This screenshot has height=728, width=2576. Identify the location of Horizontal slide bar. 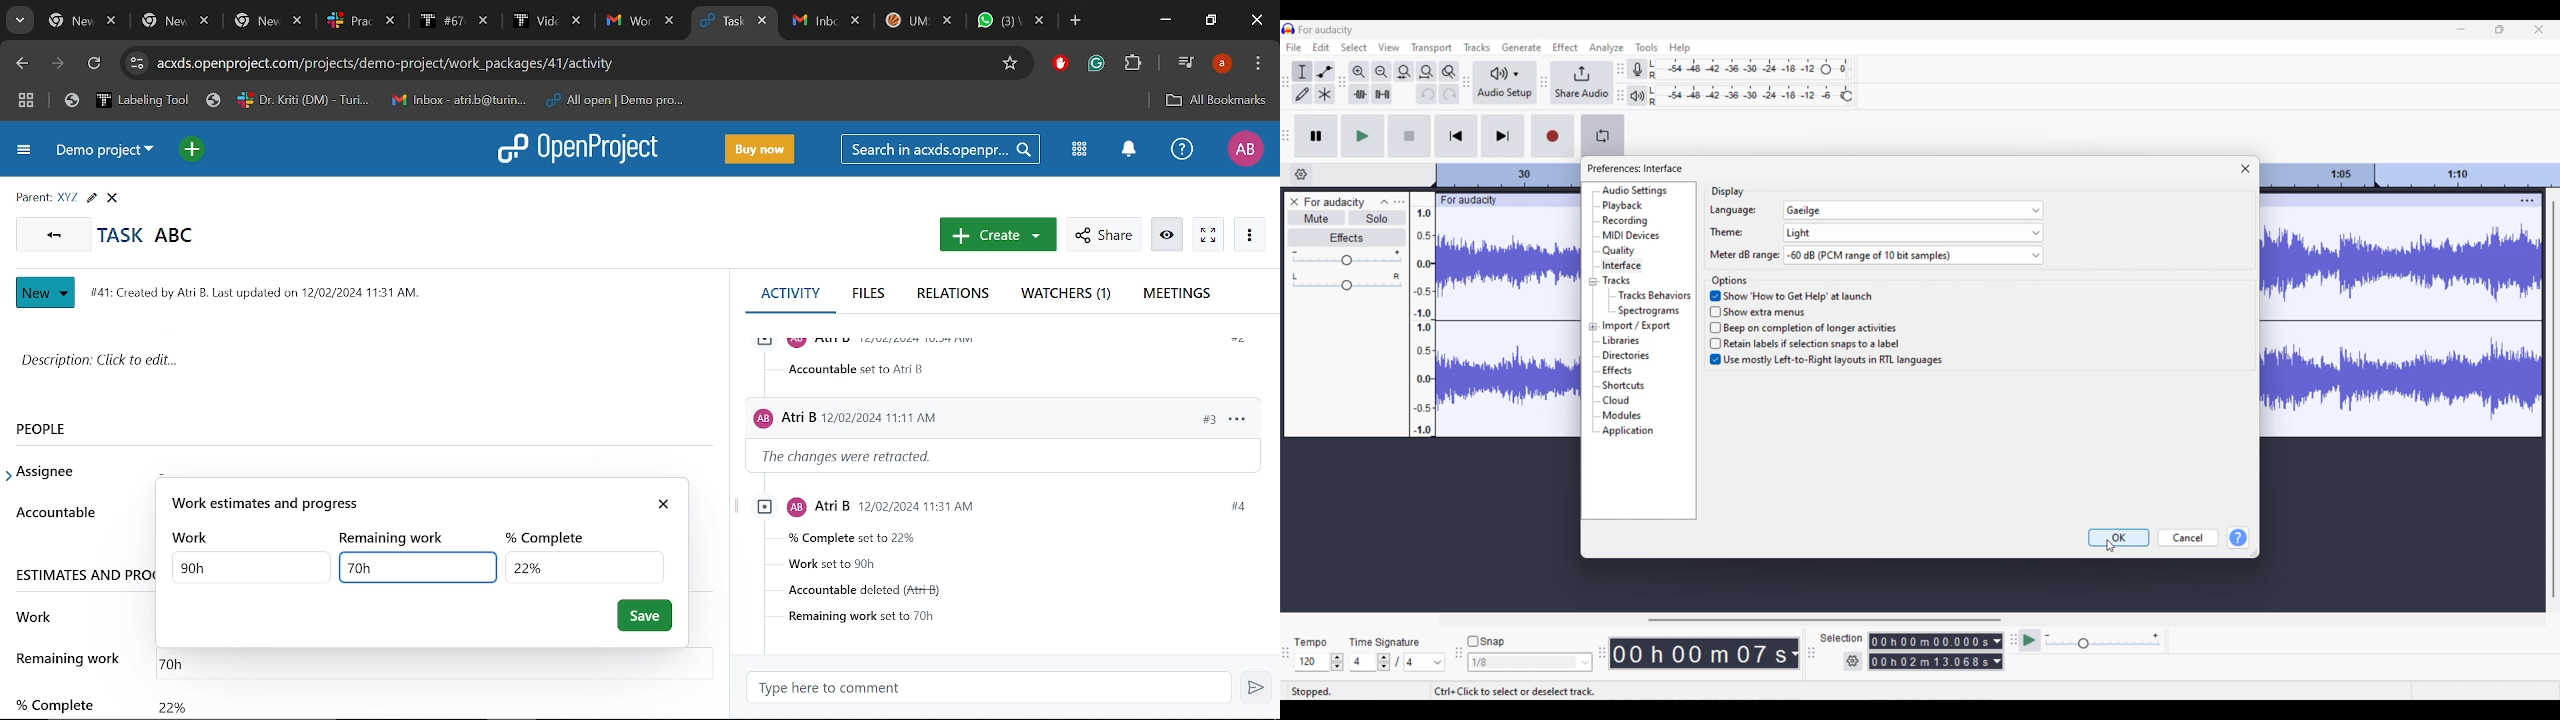
(1824, 620).